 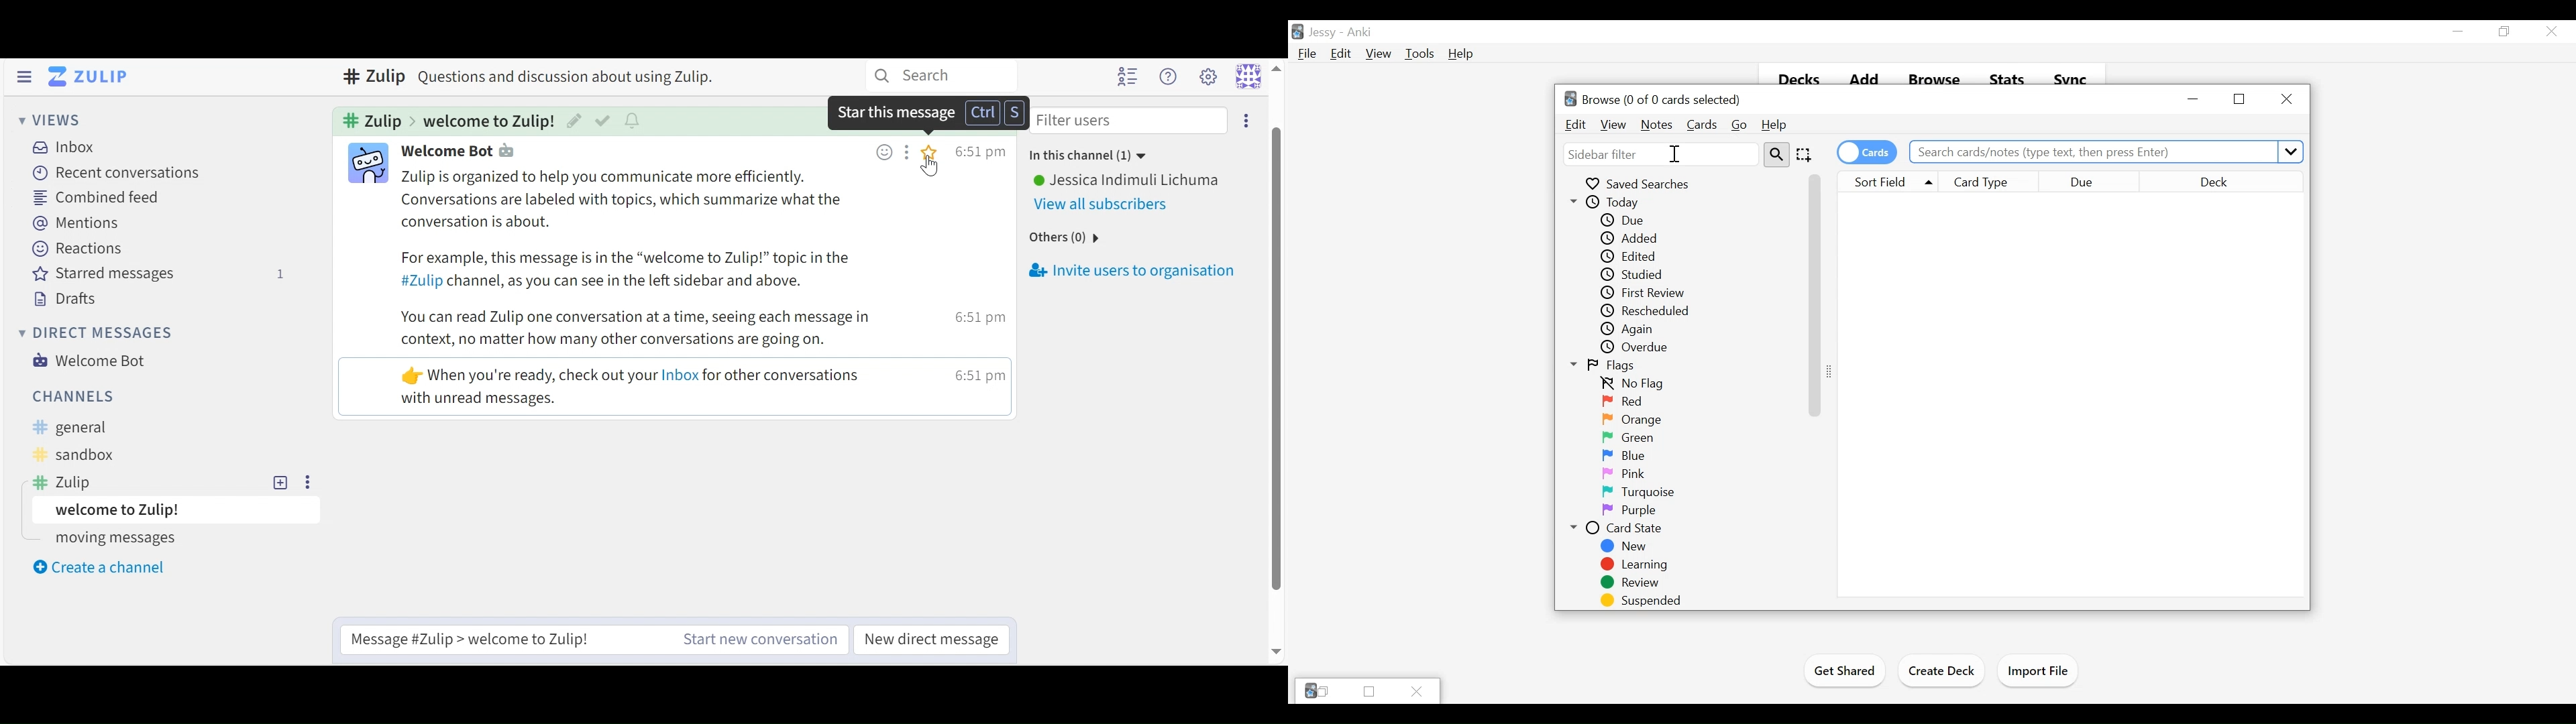 I want to click on Purple, so click(x=1627, y=510).